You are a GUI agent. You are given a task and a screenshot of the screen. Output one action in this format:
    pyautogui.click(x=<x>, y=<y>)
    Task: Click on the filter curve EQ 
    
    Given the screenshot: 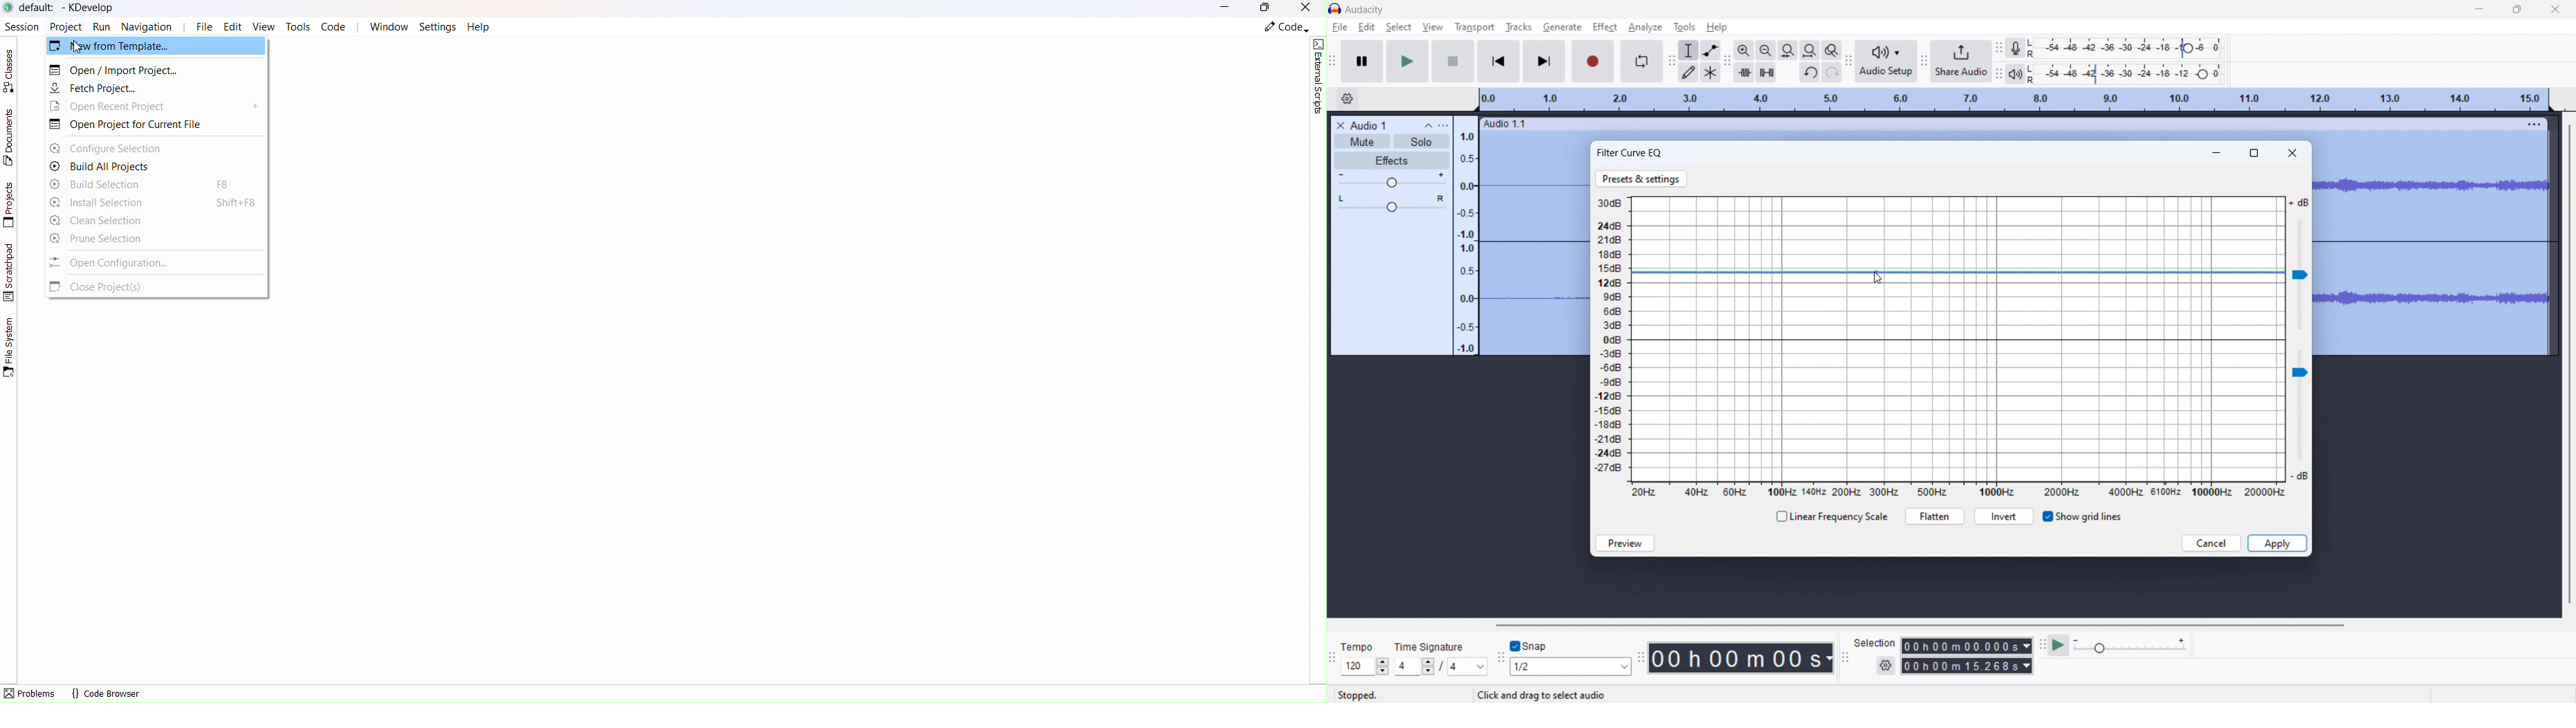 What is the action you would take?
    pyautogui.click(x=1630, y=153)
    